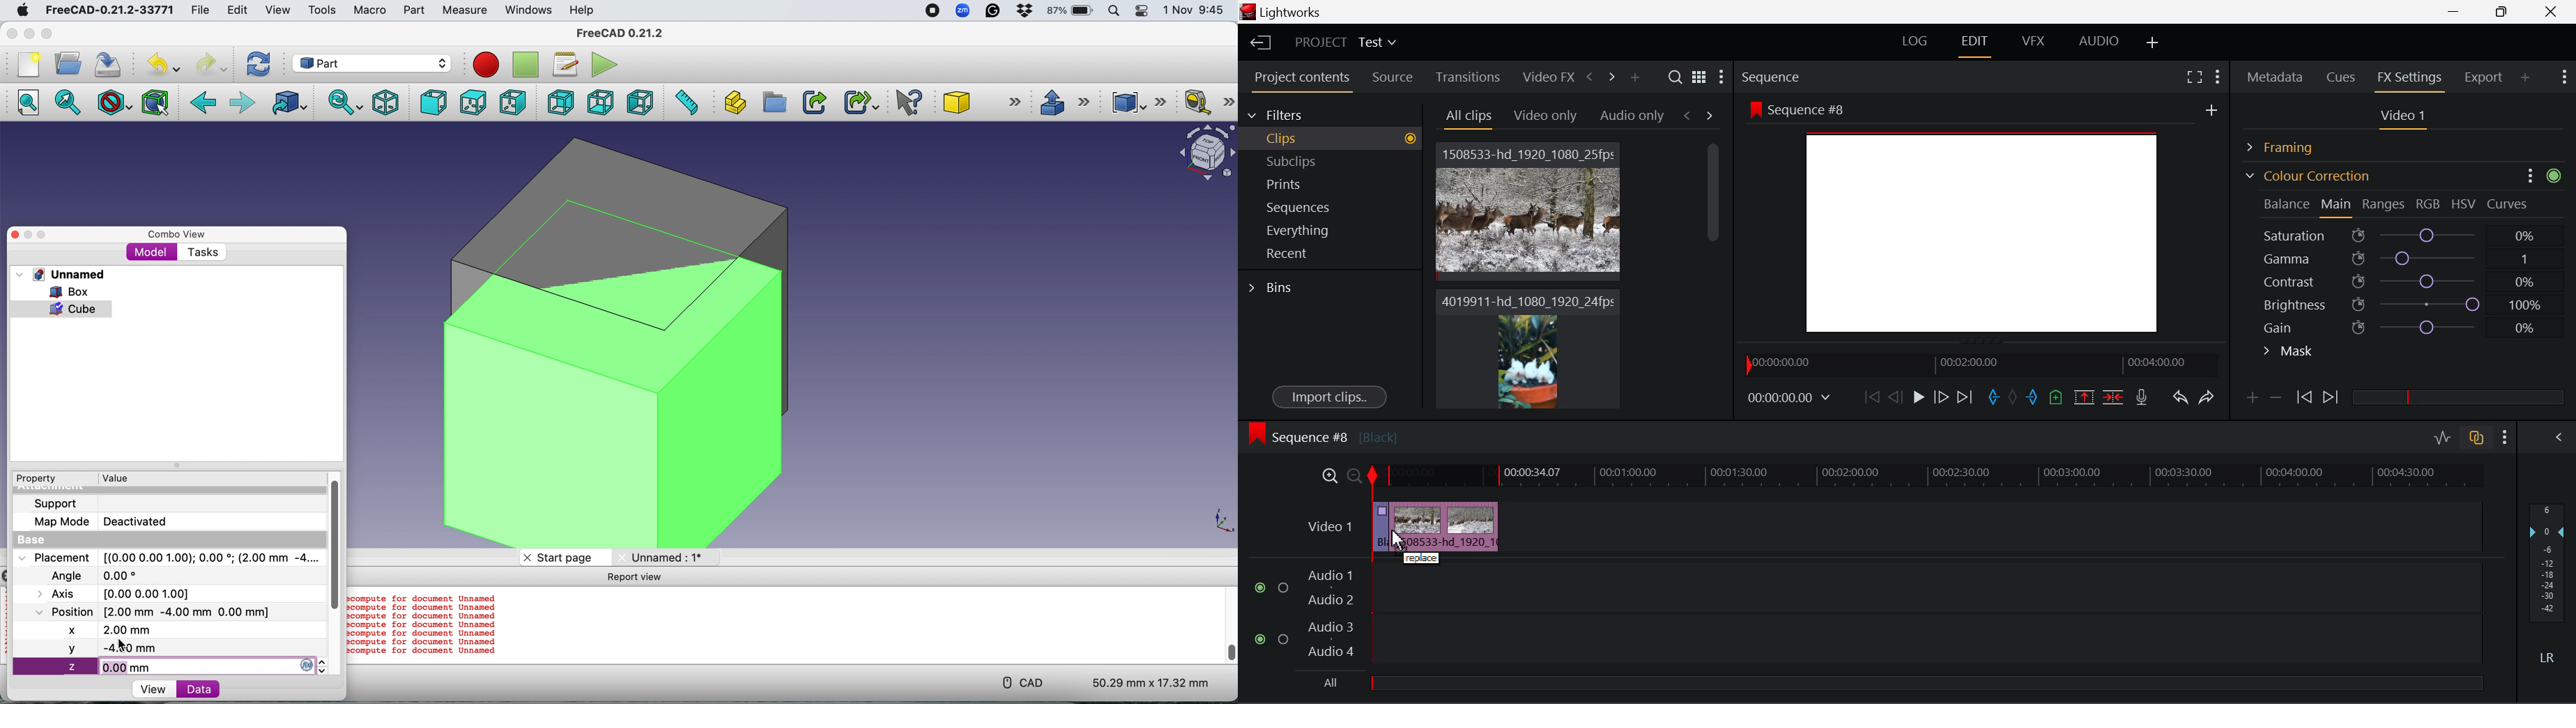  I want to click on Export Panel, so click(2485, 77).